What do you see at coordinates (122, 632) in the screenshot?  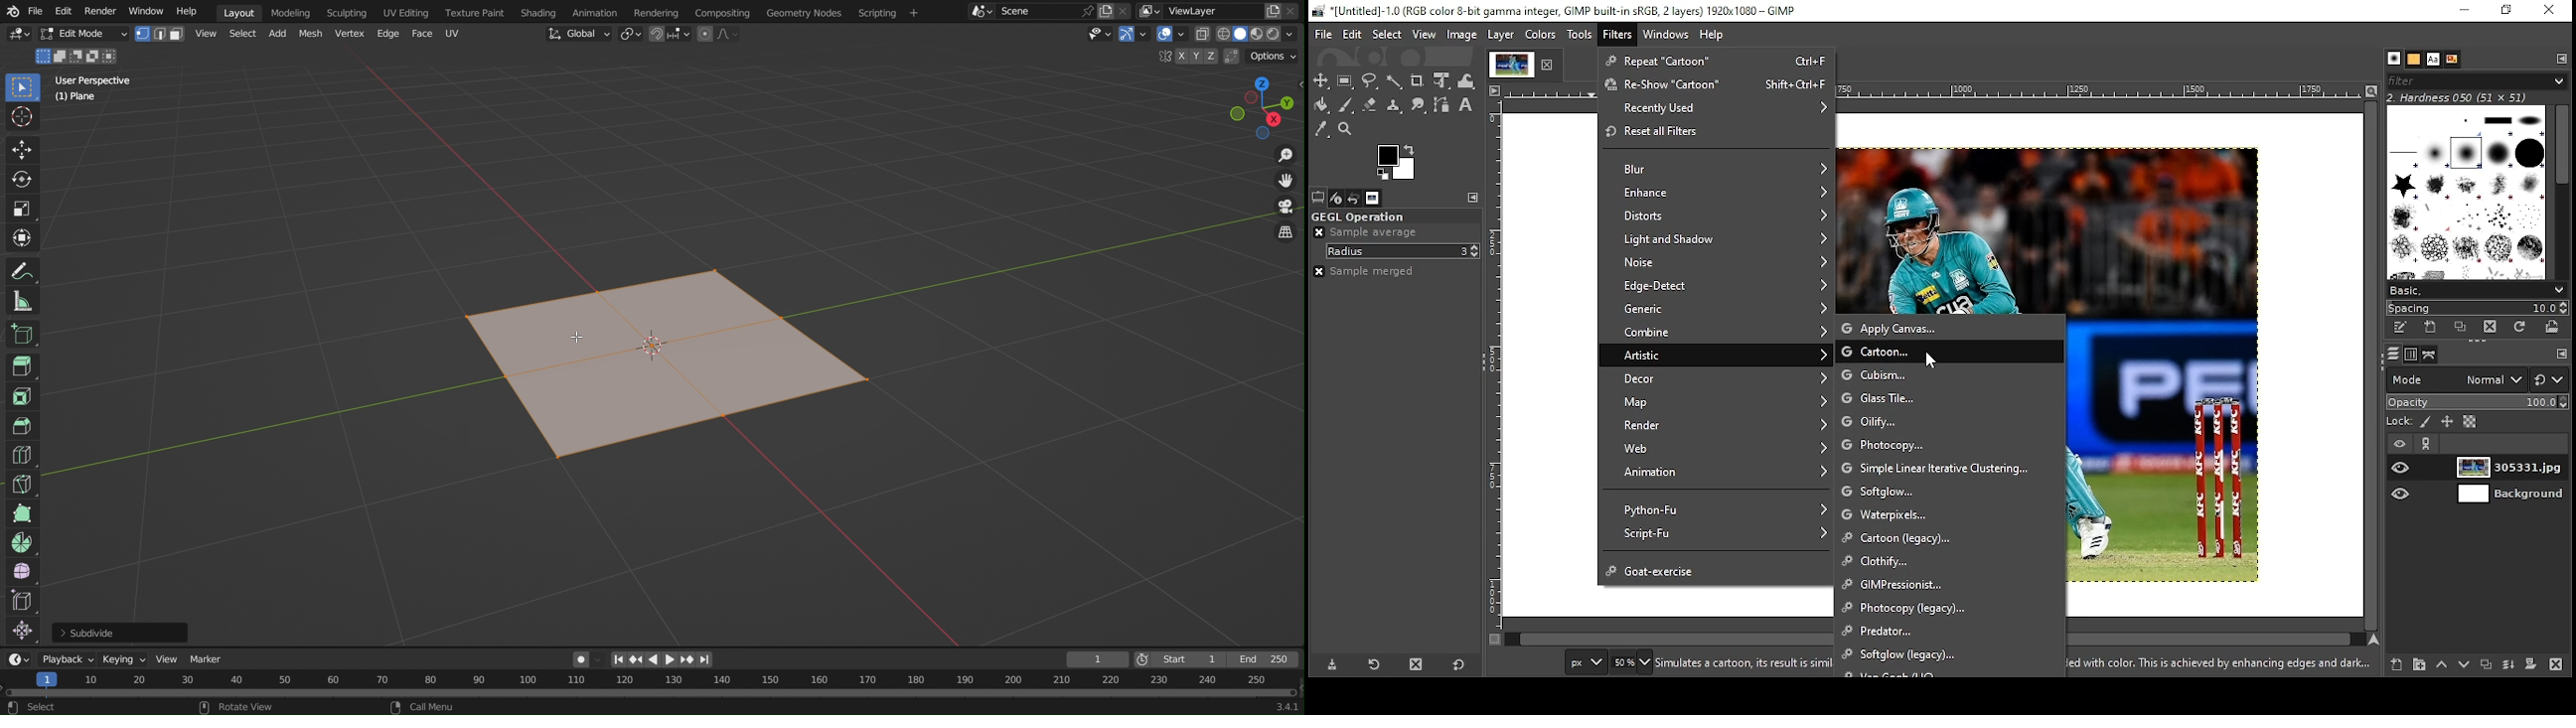 I see `Subdivide` at bounding box center [122, 632].